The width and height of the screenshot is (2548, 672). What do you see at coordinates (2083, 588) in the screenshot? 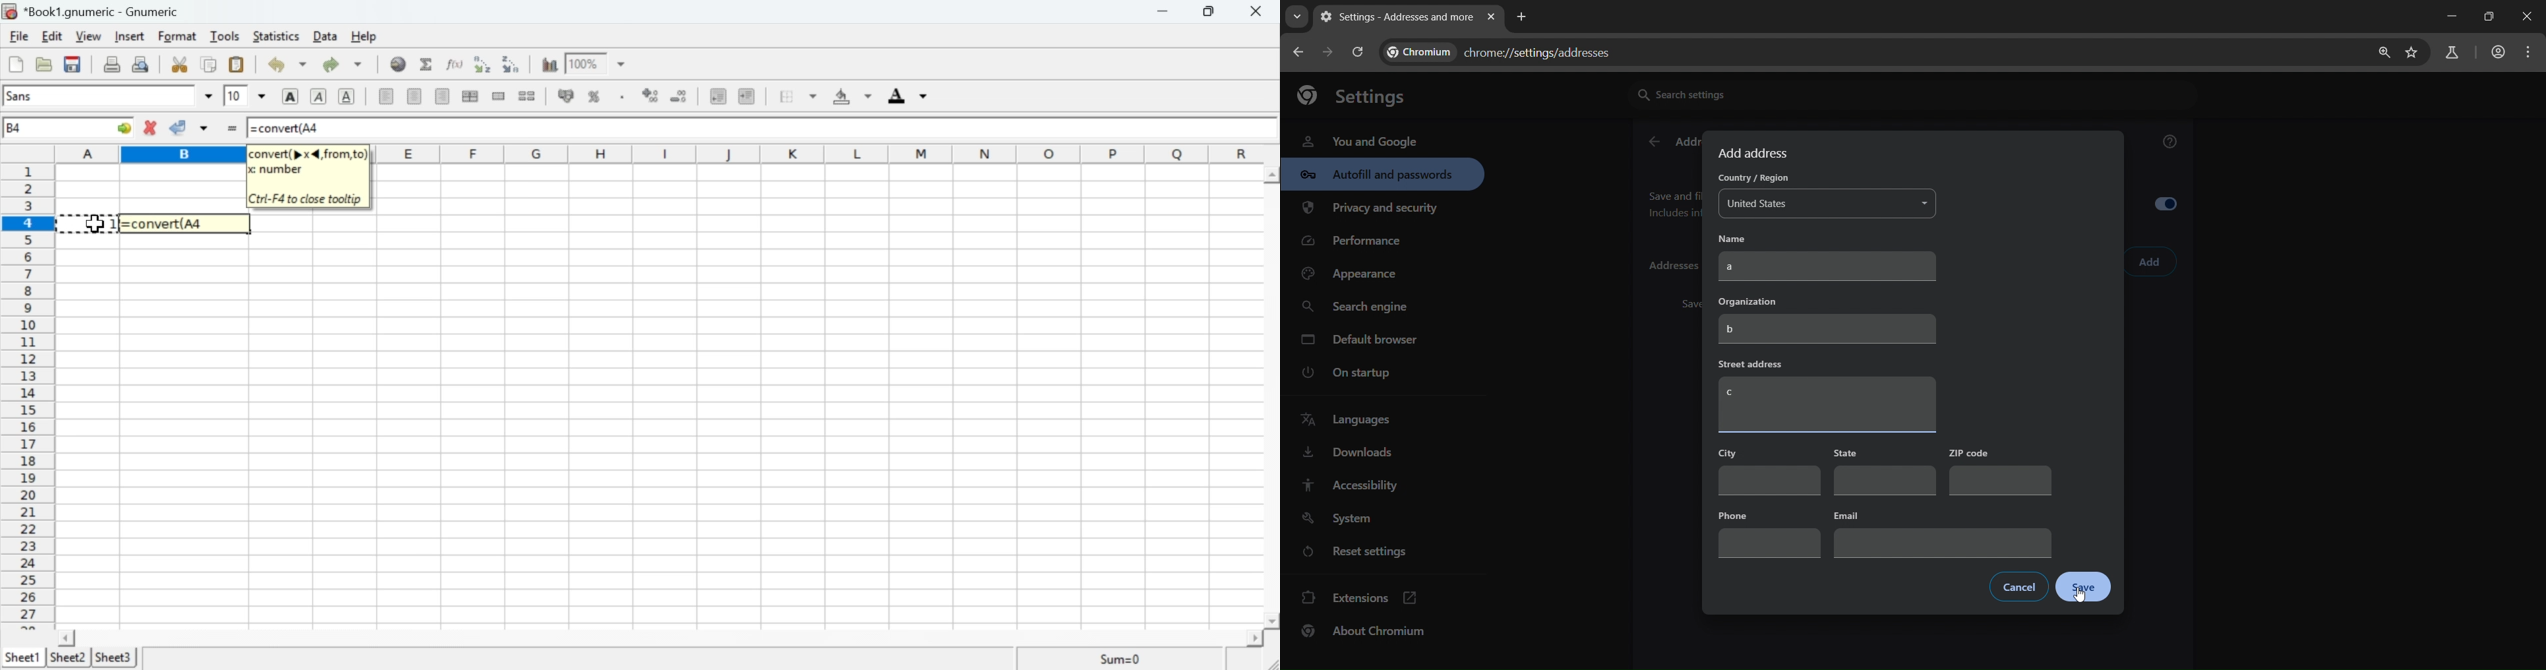
I see `save` at bounding box center [2083, 588].